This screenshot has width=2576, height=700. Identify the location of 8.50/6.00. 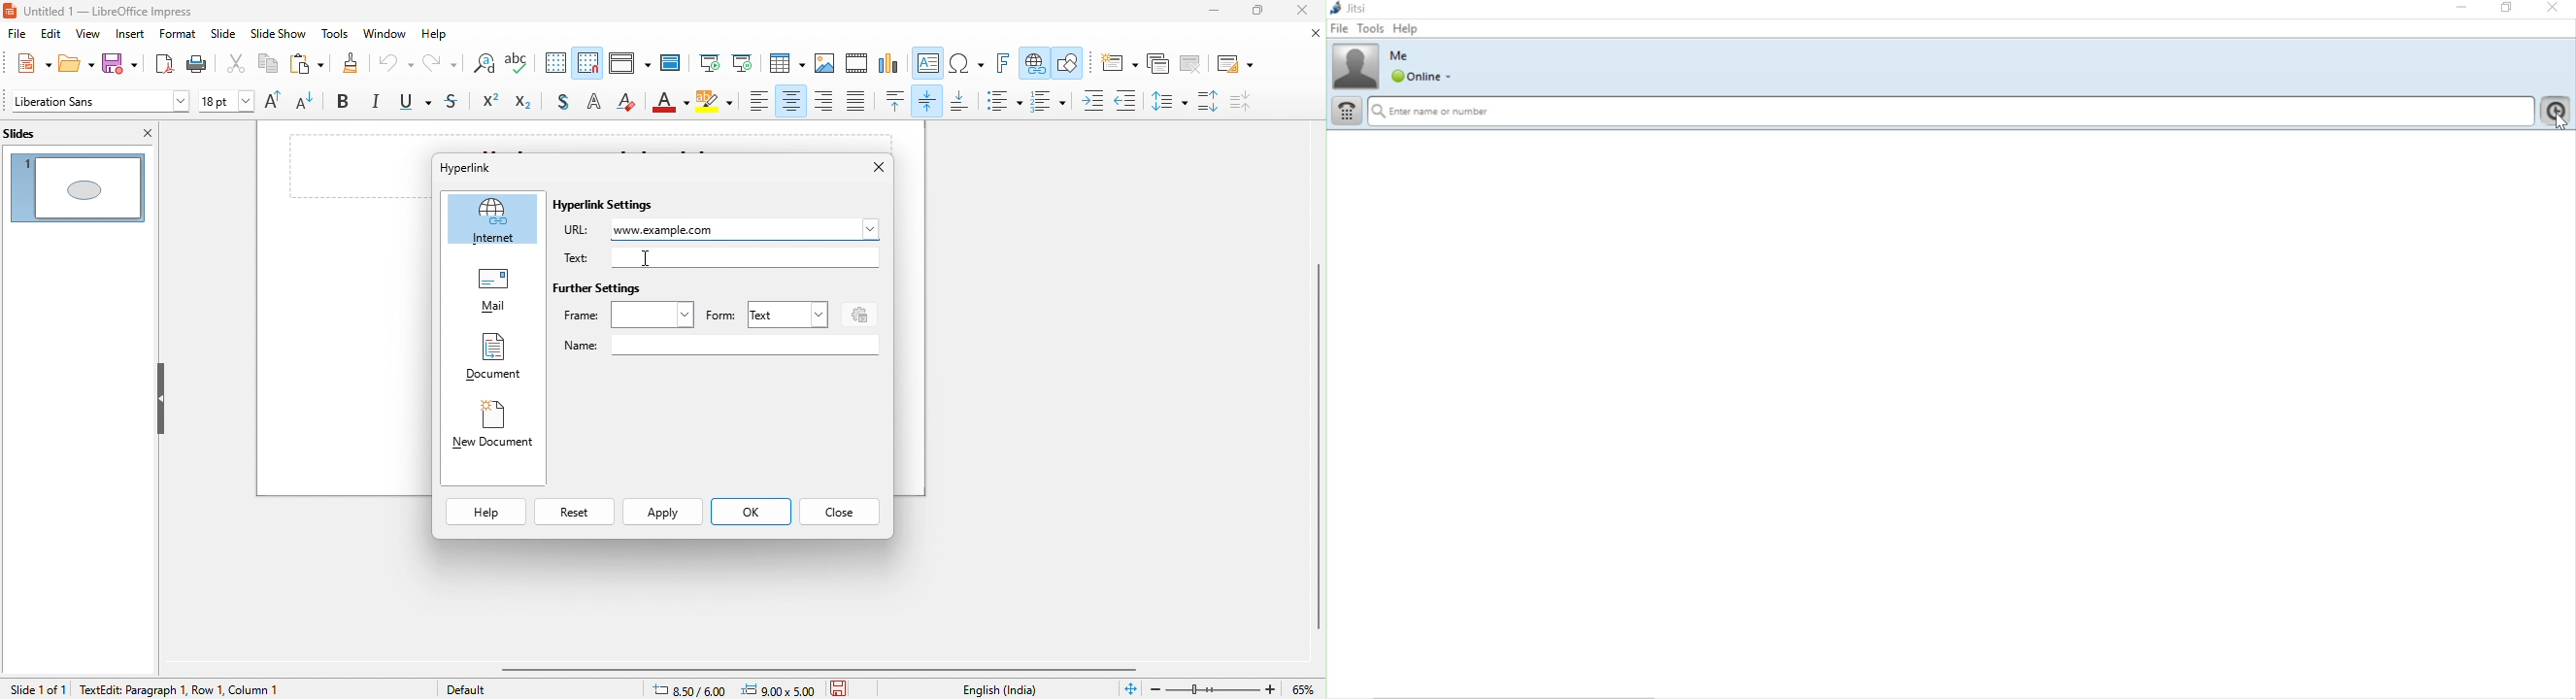
(696, 688).